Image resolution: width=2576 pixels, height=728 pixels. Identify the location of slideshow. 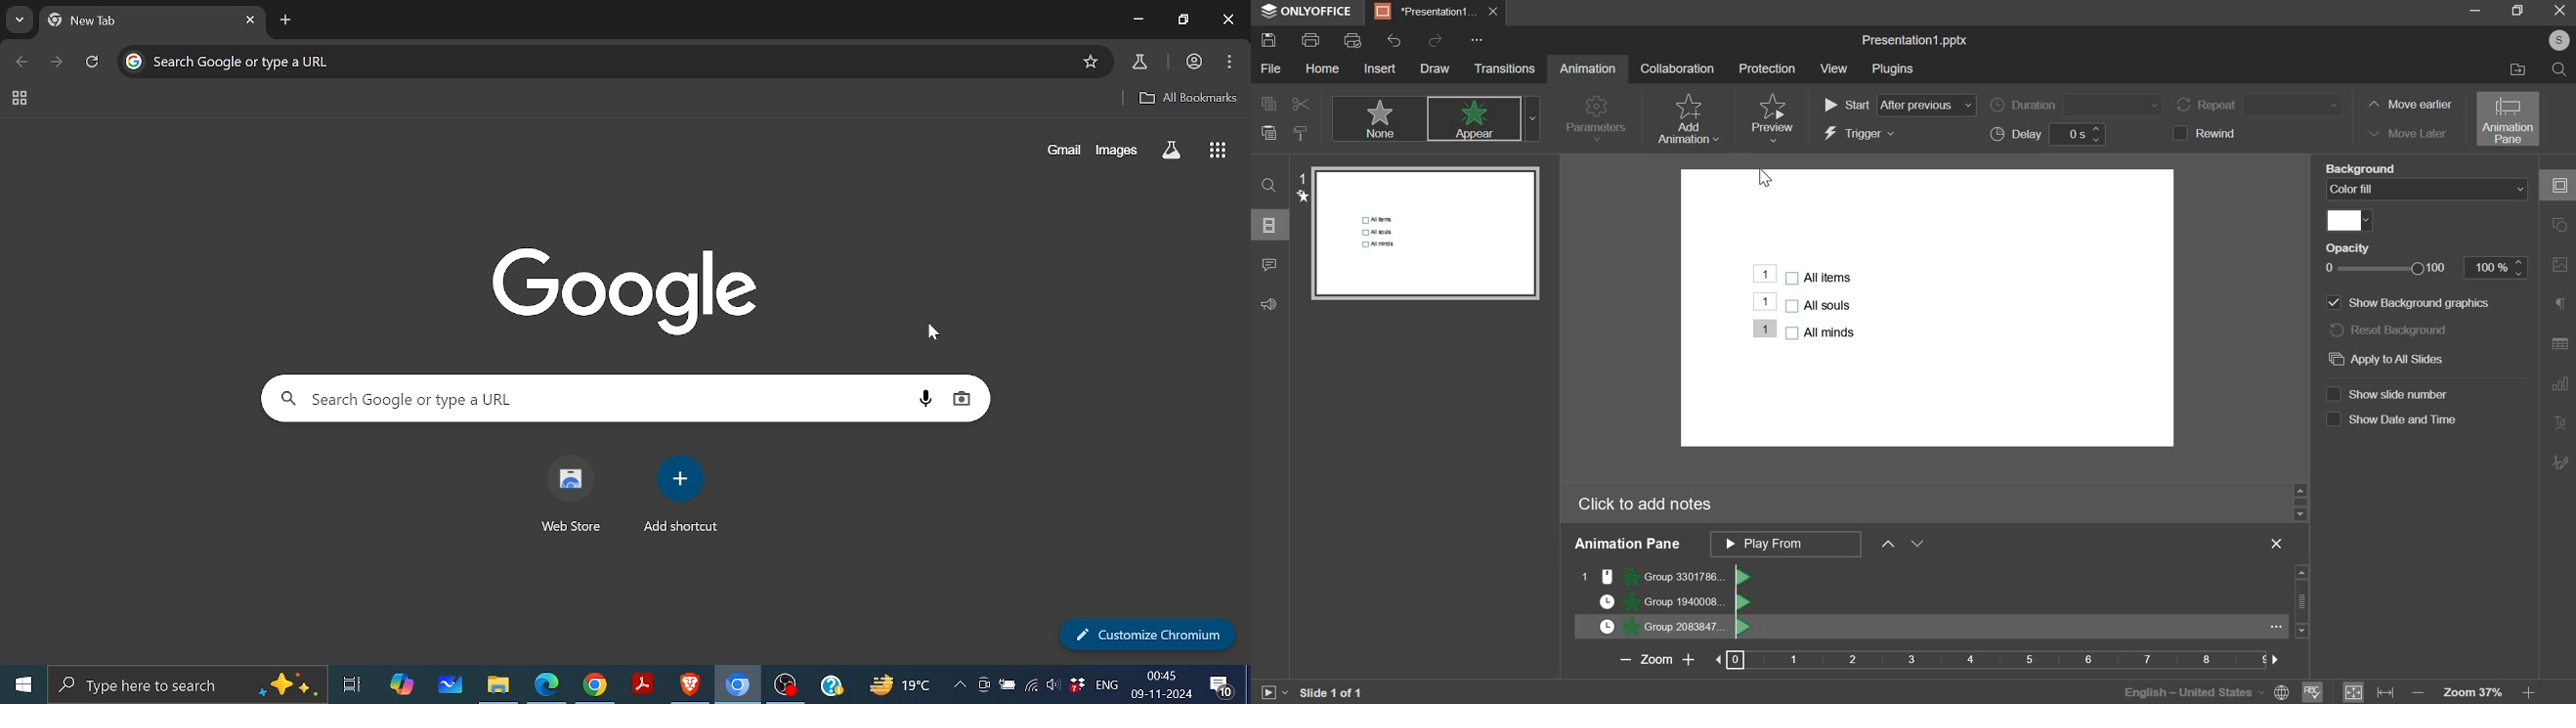
(1273, 691).